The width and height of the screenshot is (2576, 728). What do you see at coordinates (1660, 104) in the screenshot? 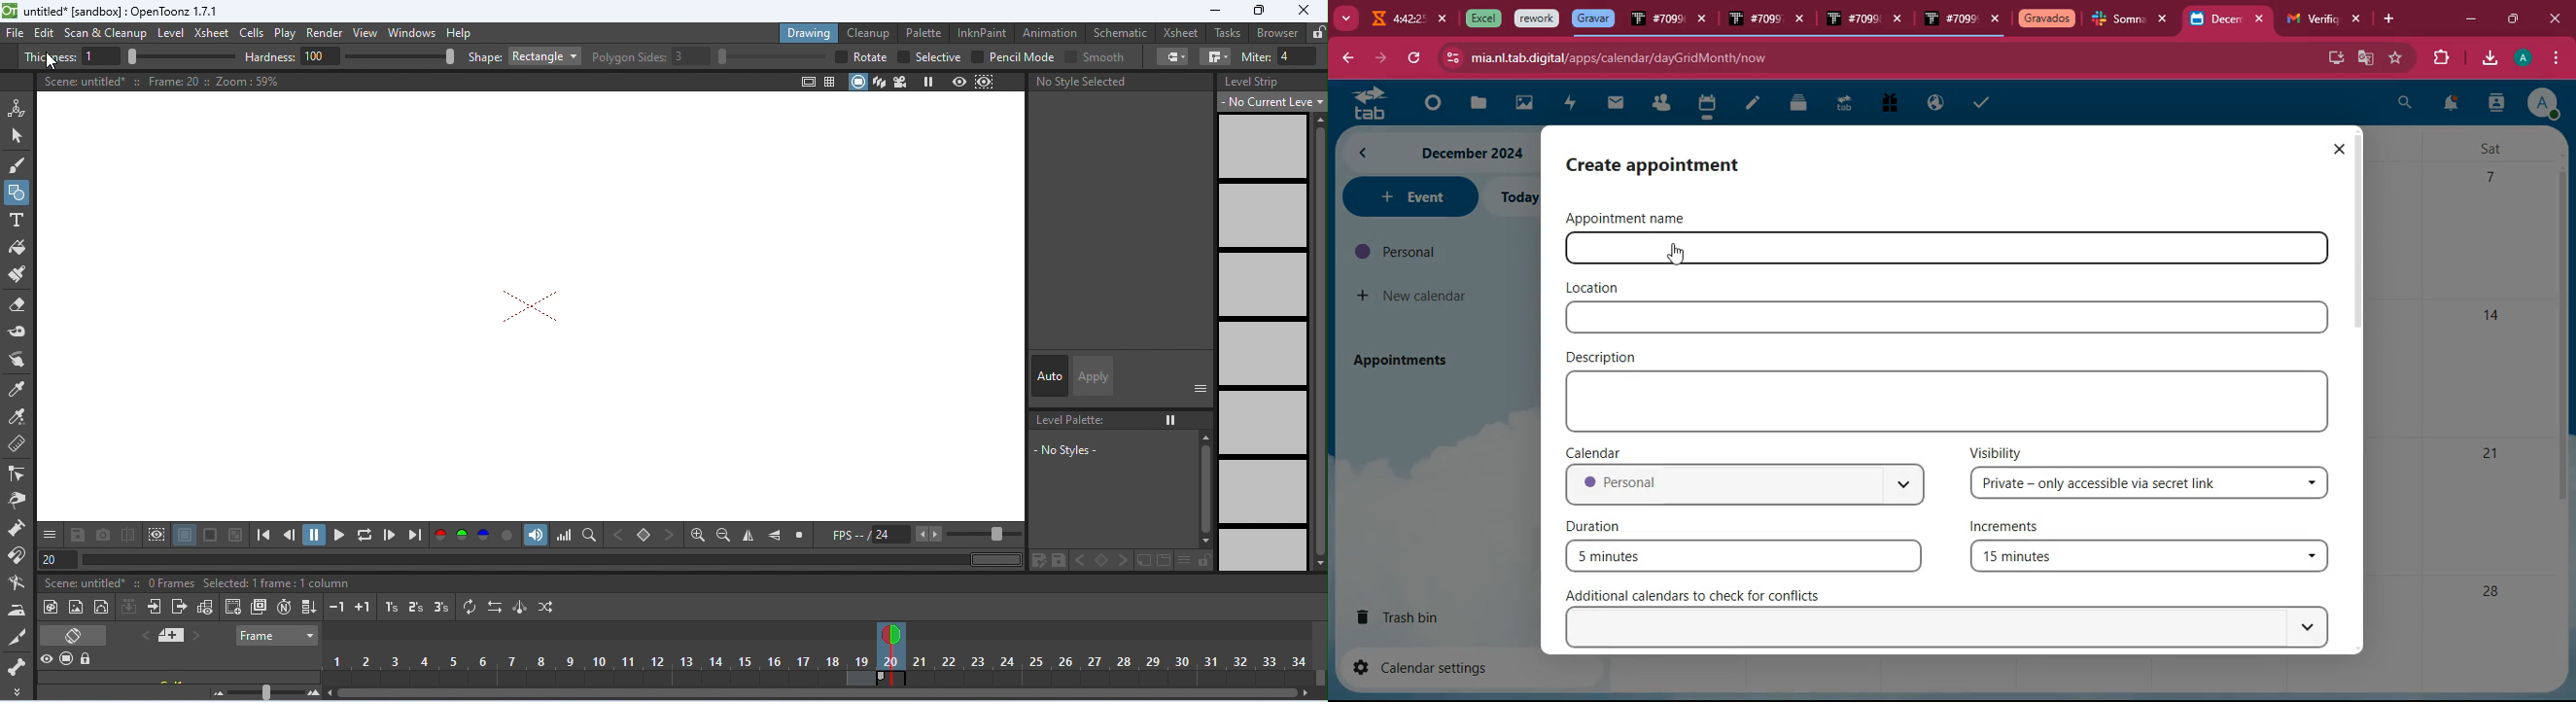
I see `people` at bounding box center [1660, 104].